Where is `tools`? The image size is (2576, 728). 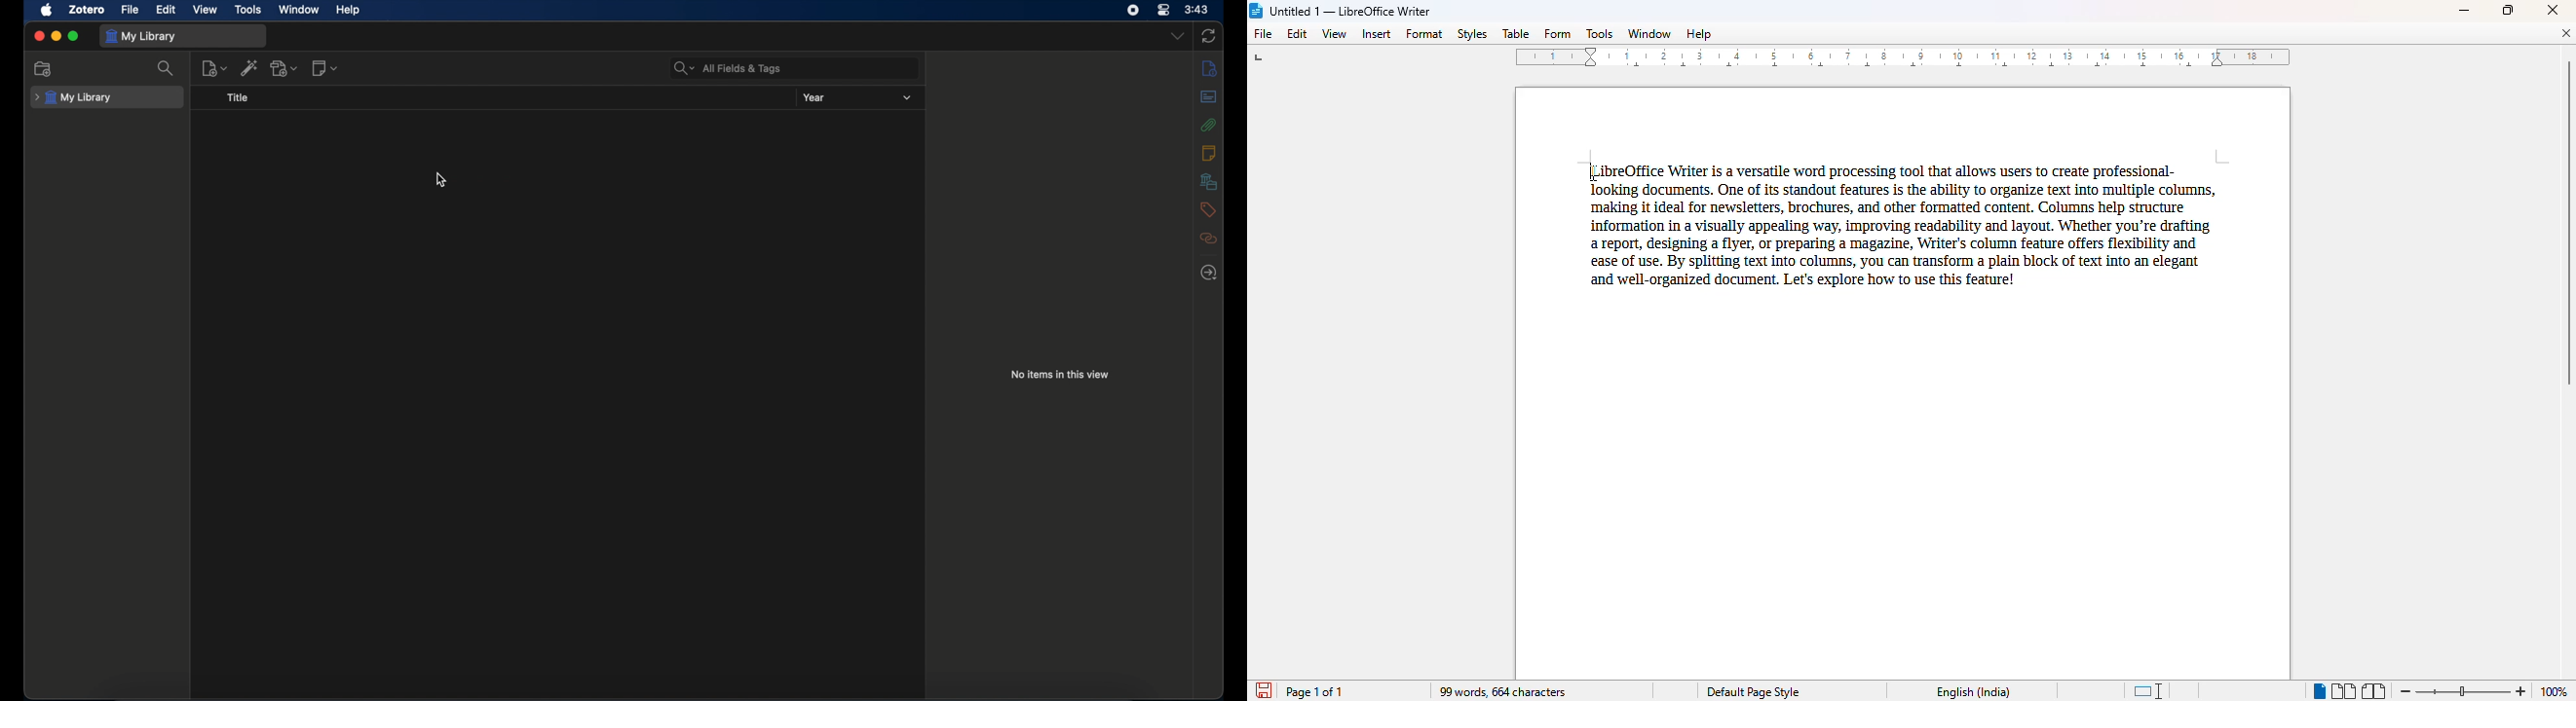 tools is located at coordinates (1599, 33).